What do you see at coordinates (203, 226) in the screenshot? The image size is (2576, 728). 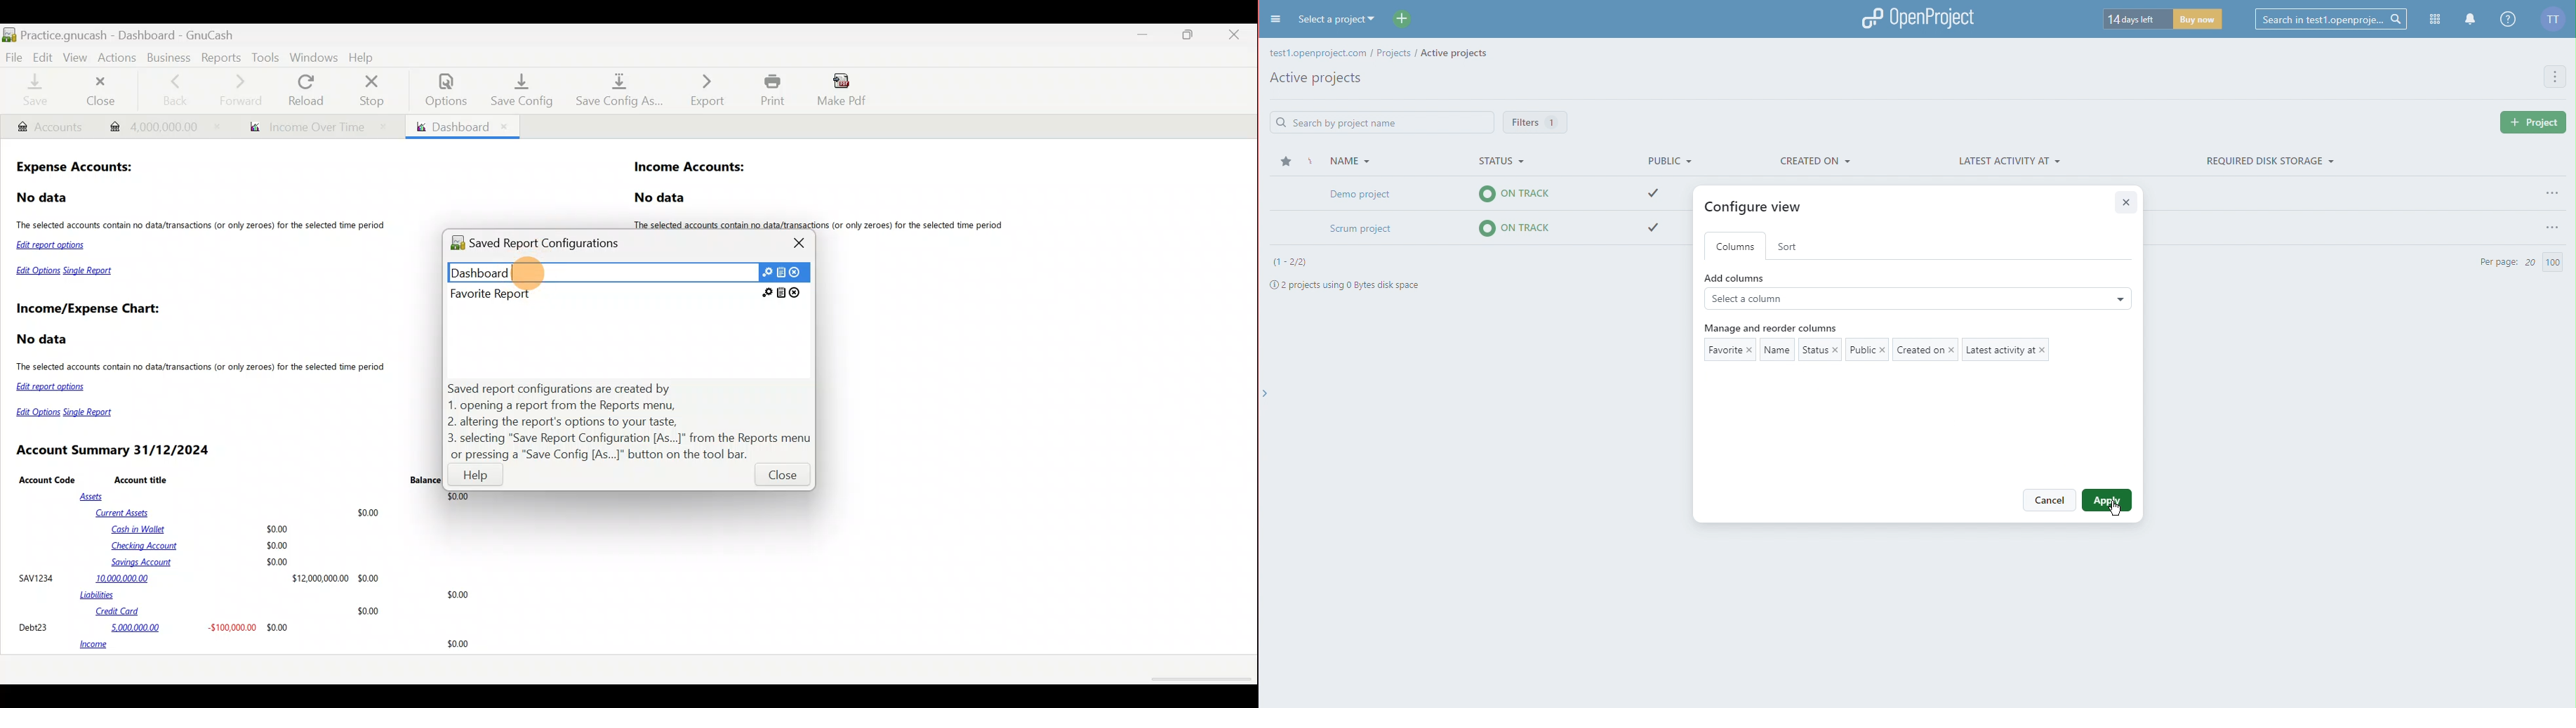 I see `The selected accounts contain no data/transactions (or only zeroes) for the selected time period` at bounding box center [203, 226].